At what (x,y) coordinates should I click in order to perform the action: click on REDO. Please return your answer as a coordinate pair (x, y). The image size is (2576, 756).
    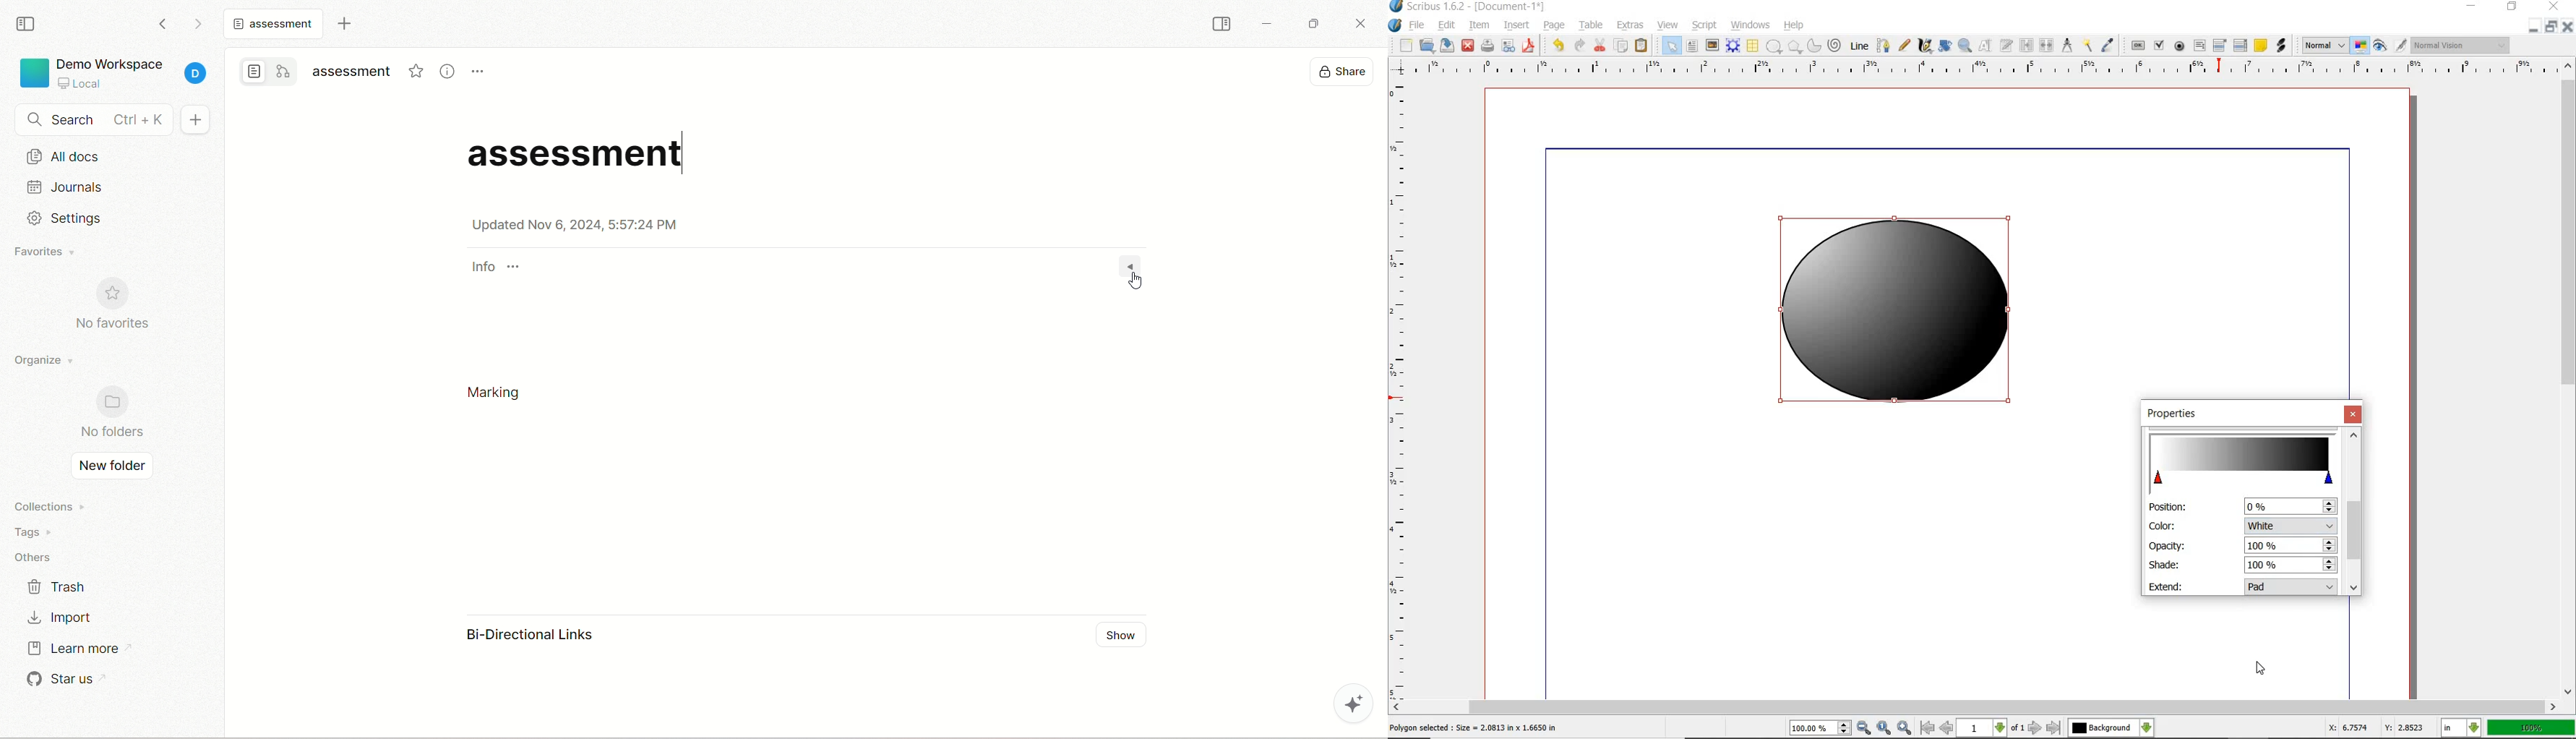
    Looking at the image, I should click on (1579, 44).